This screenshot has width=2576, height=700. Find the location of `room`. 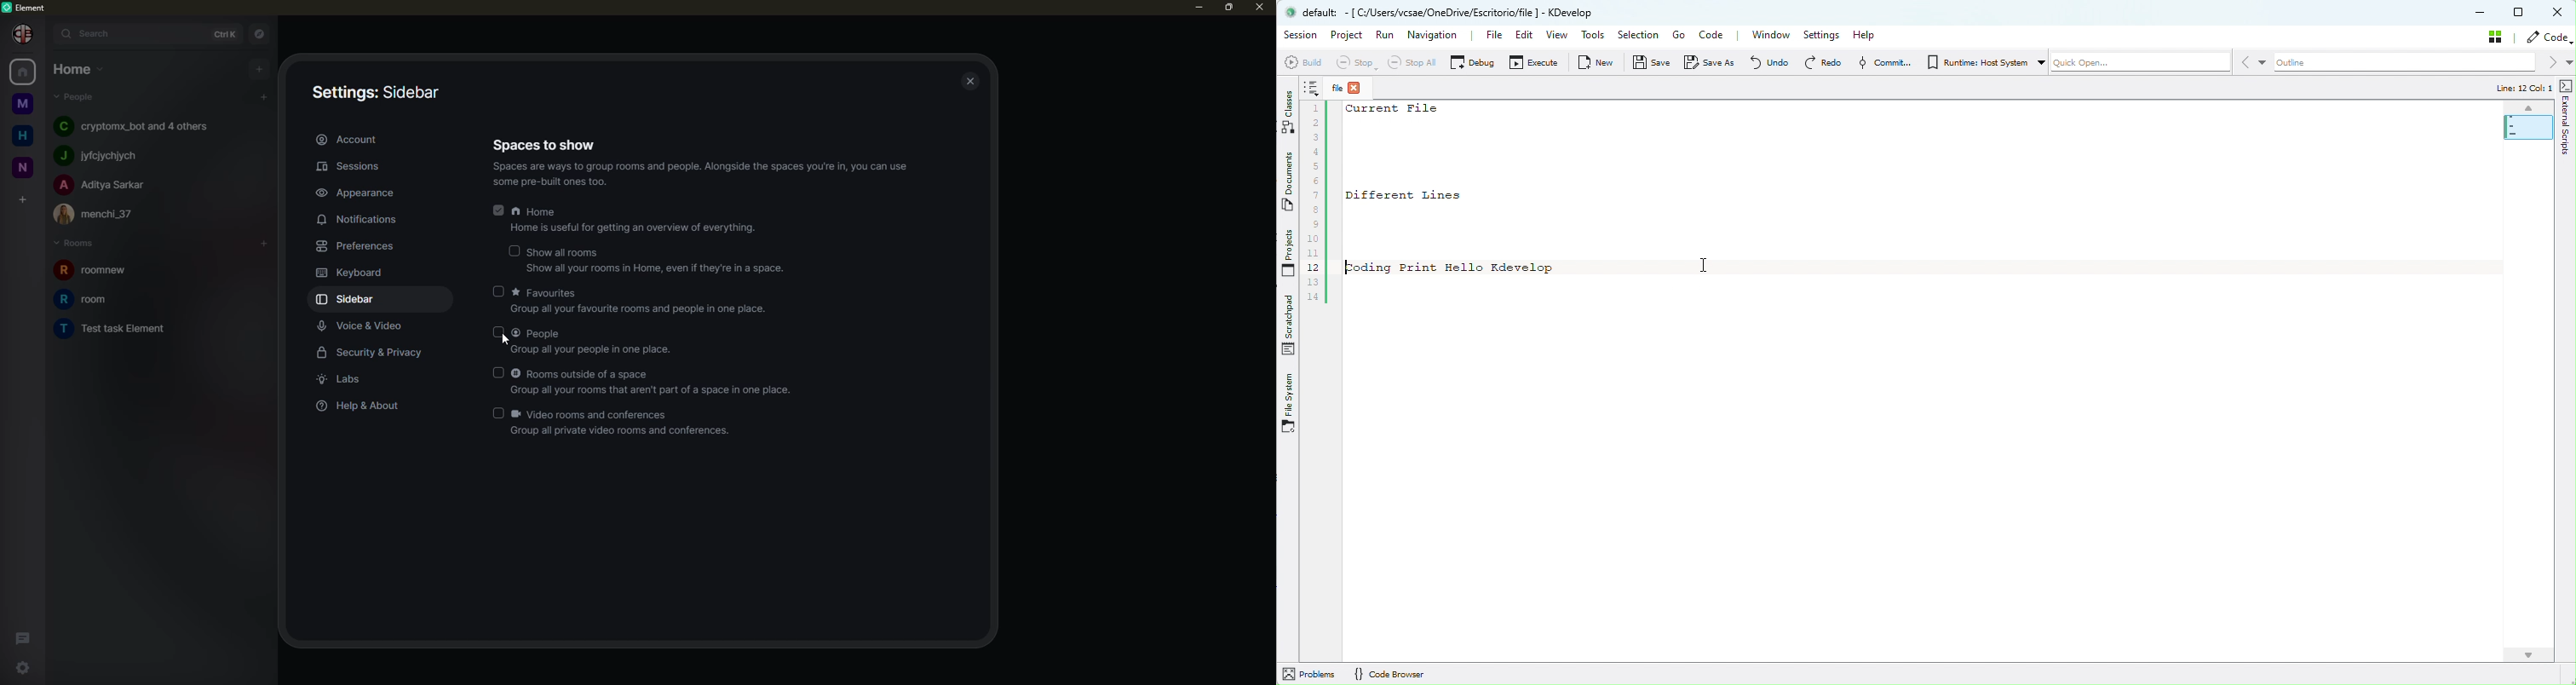

room is located at coordinates (124, 329).